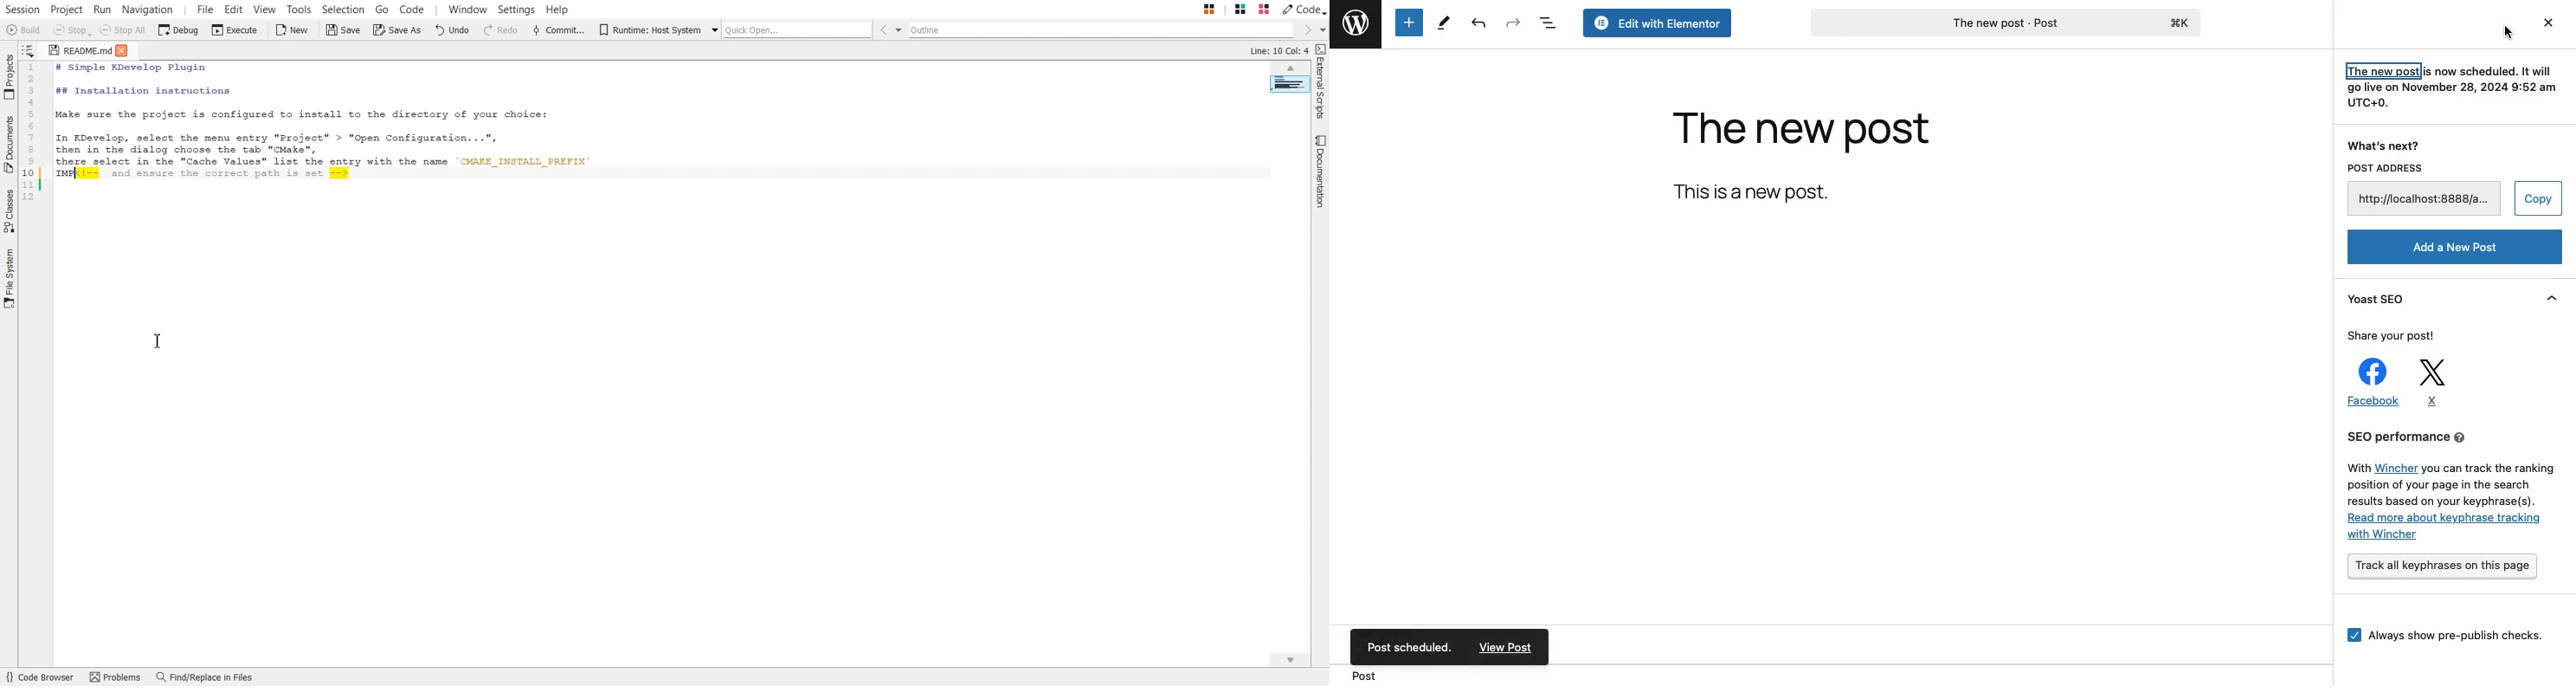 The width and height of the screenshot is (2576, 700). What do you see at coordinates (2437, 486) in the screenshot?
I see `position of your page in the search` at bounding box center [2437, 486].